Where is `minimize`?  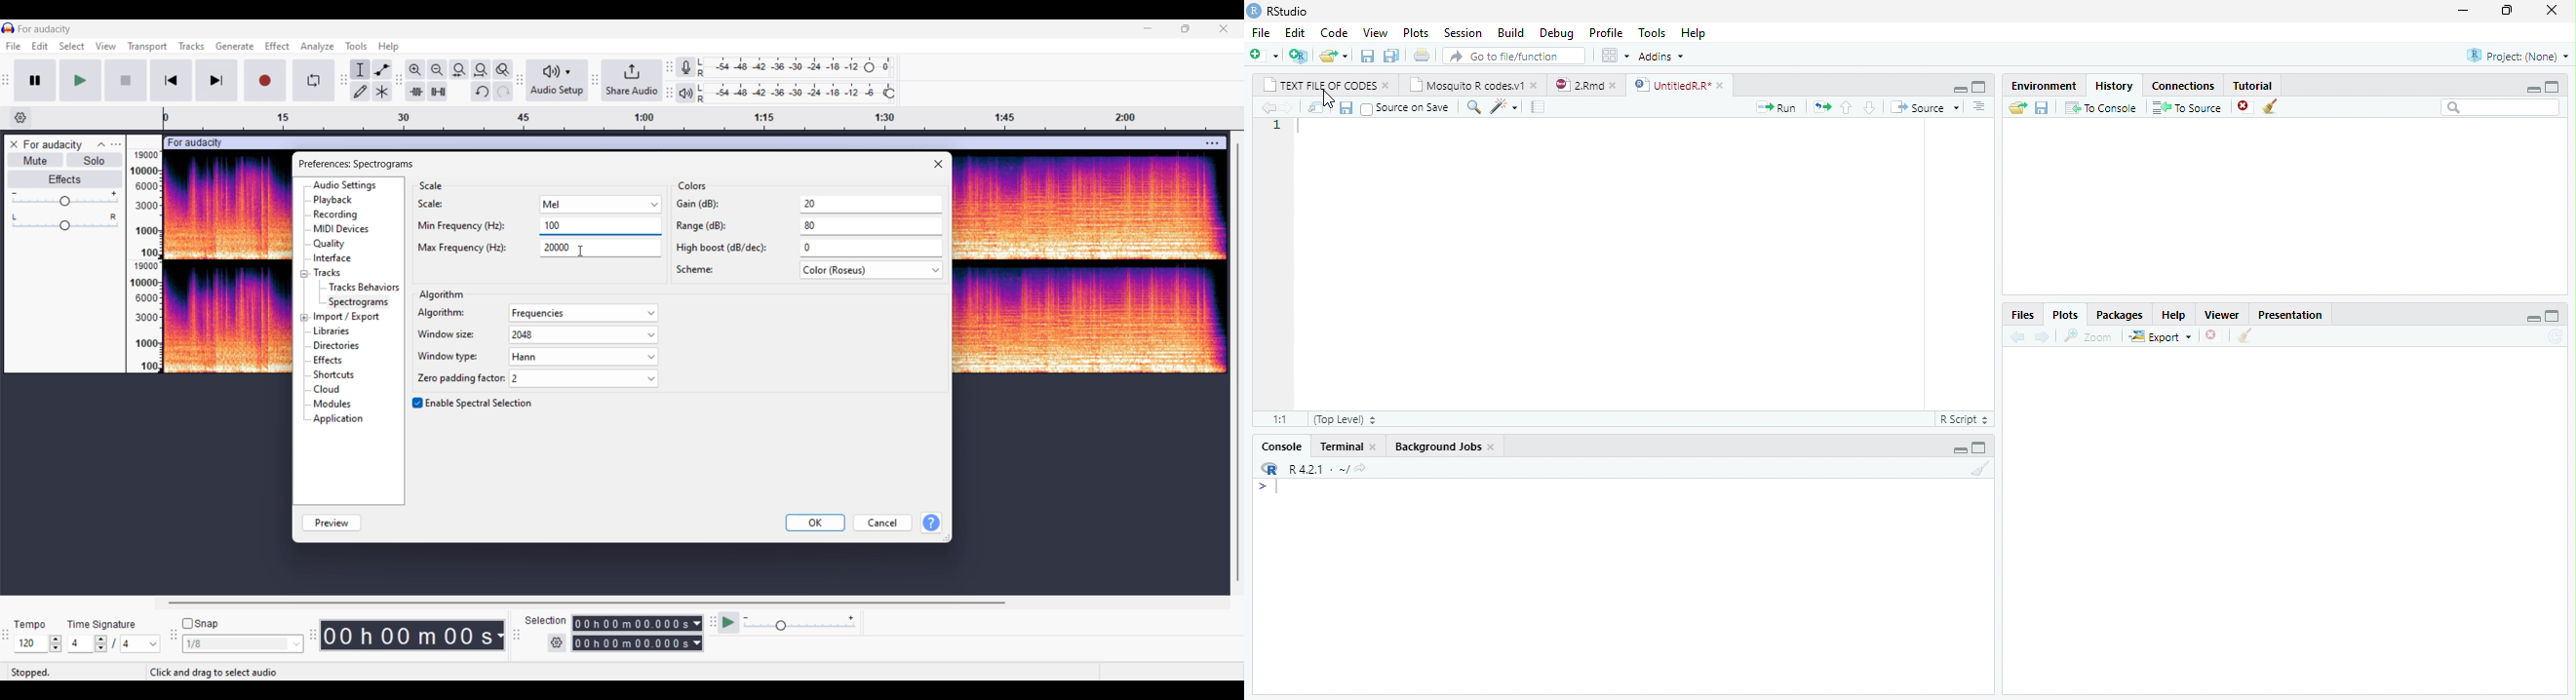
minimize is located at coordinates (2535, 318).